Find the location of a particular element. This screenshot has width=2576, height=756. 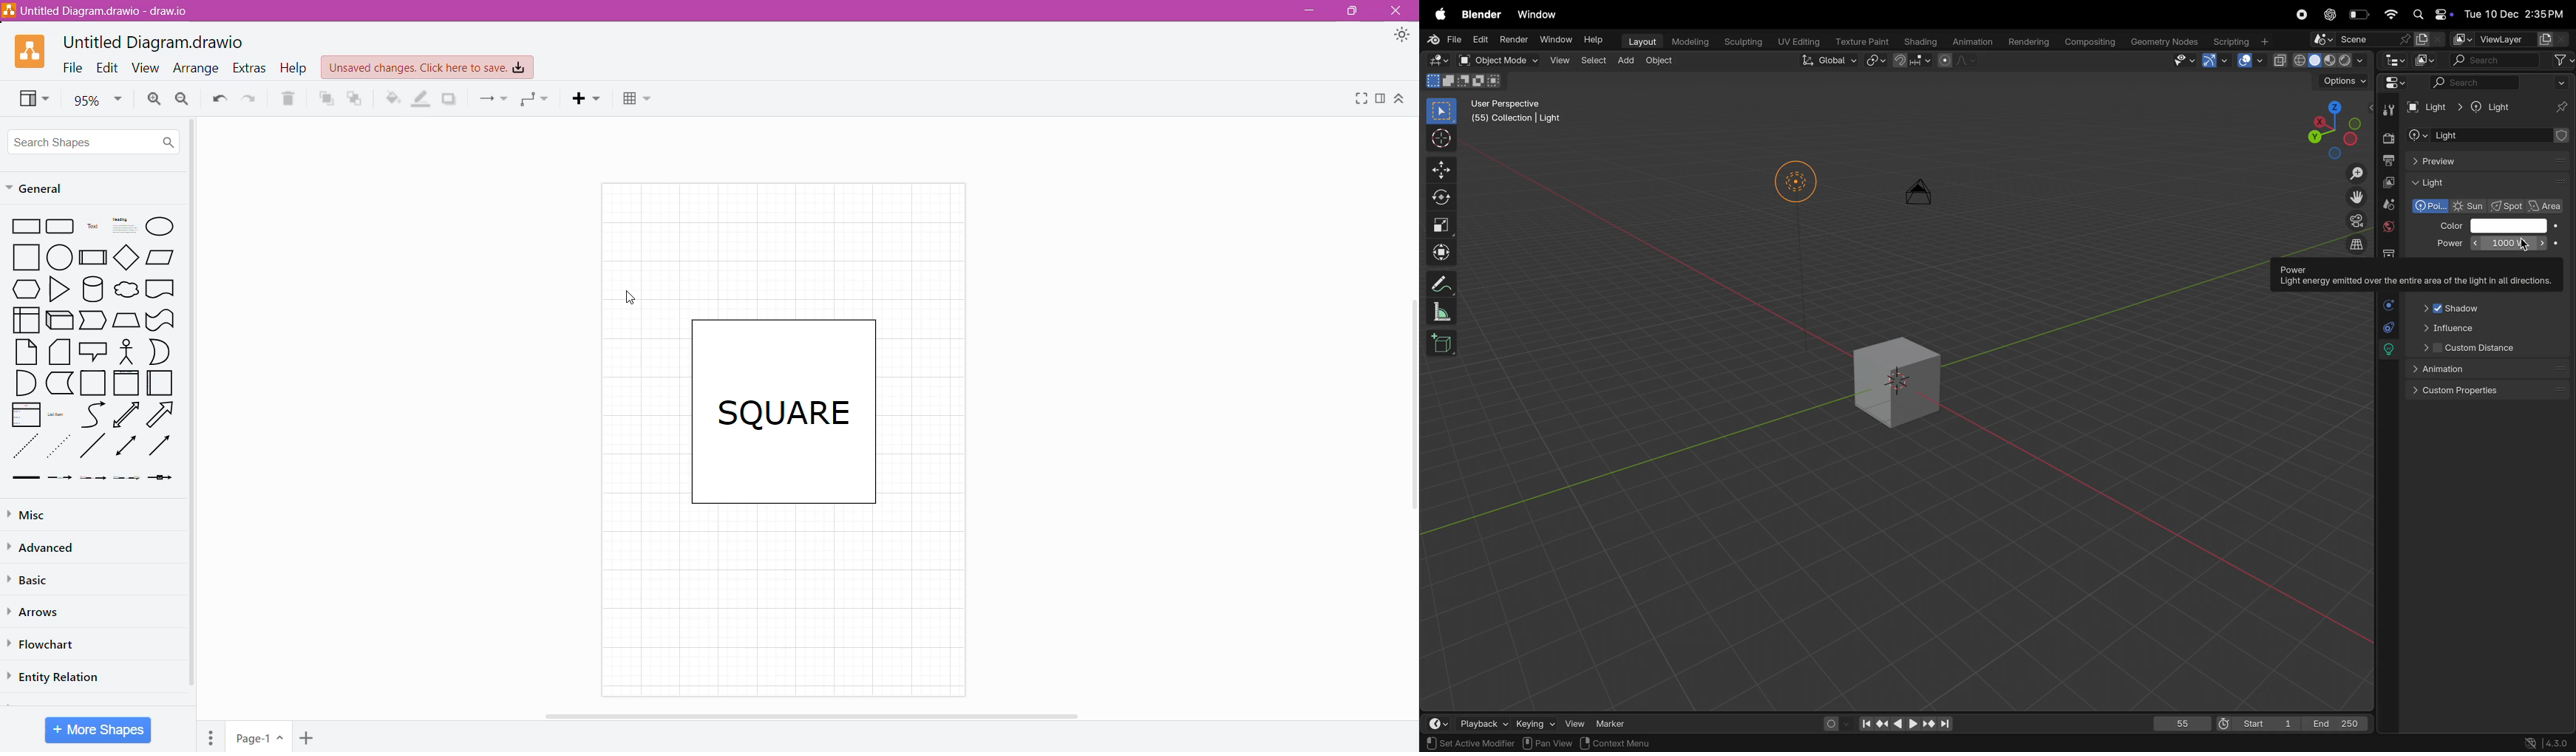

Untitled Diagram.drawio is located at coordinates (154, 42).